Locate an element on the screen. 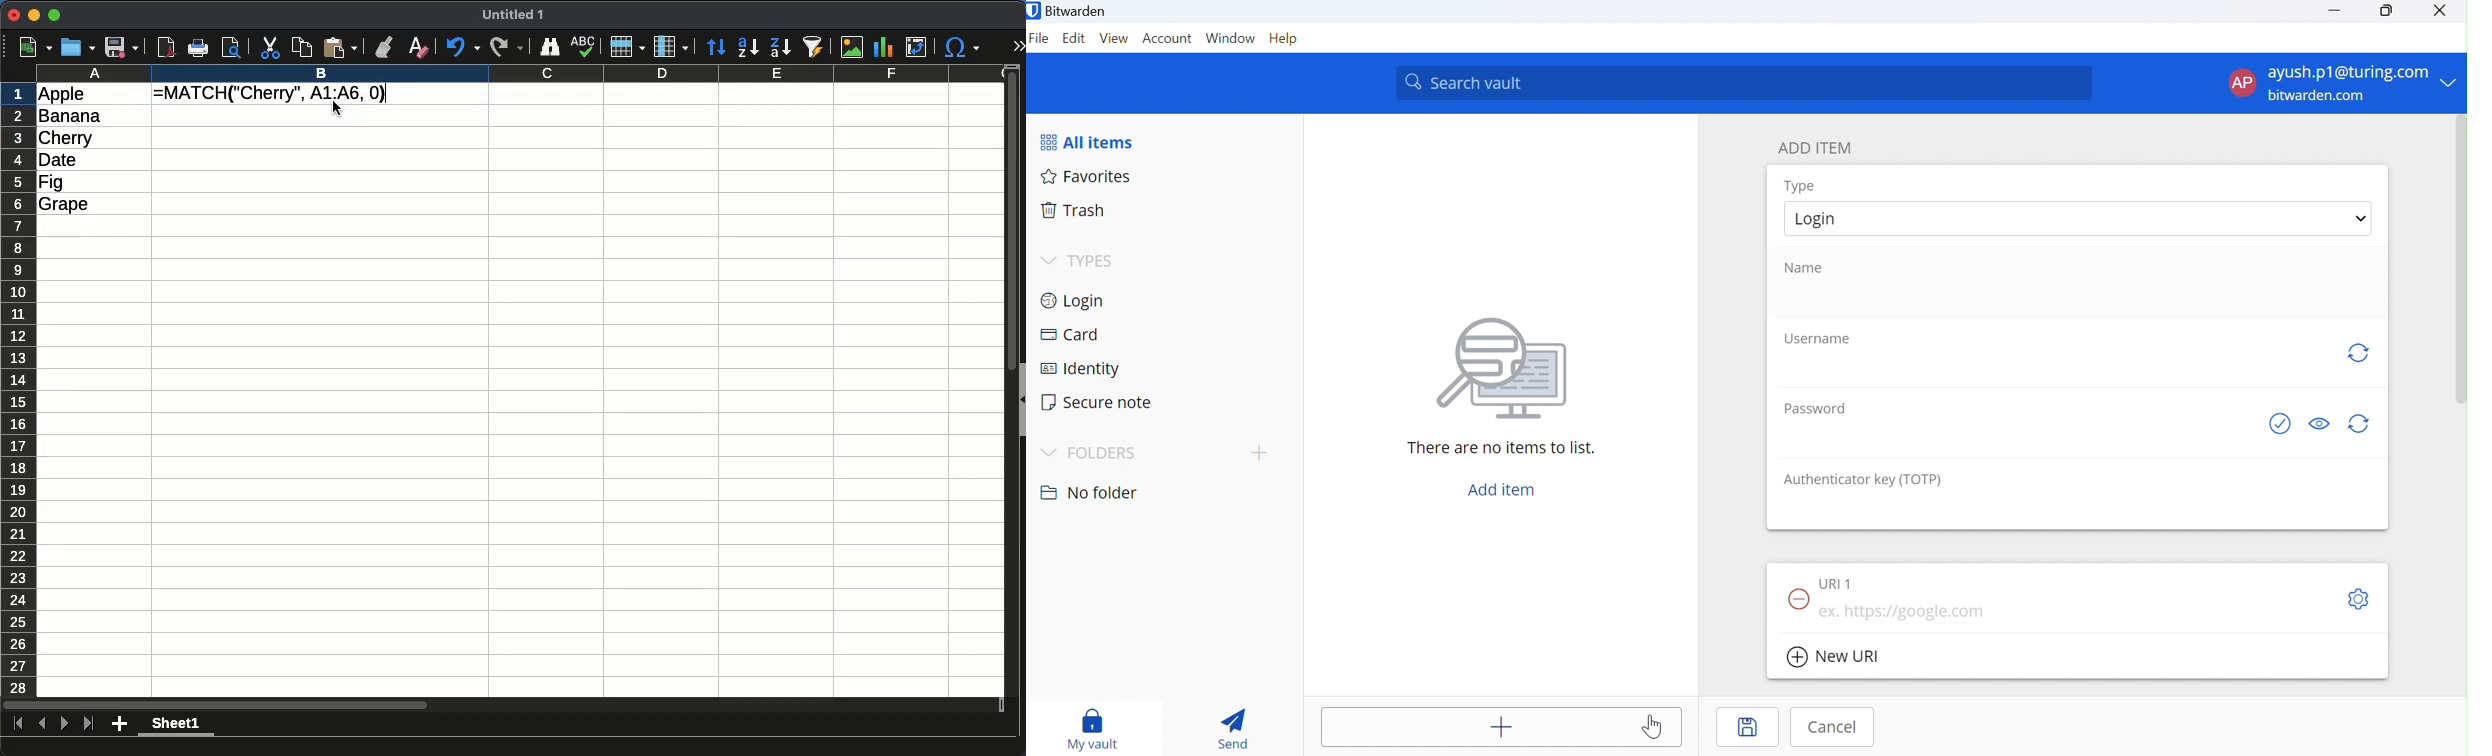 The width and height of the screenshot is (2492, 756). add username is located at coordinates (2056, 367).